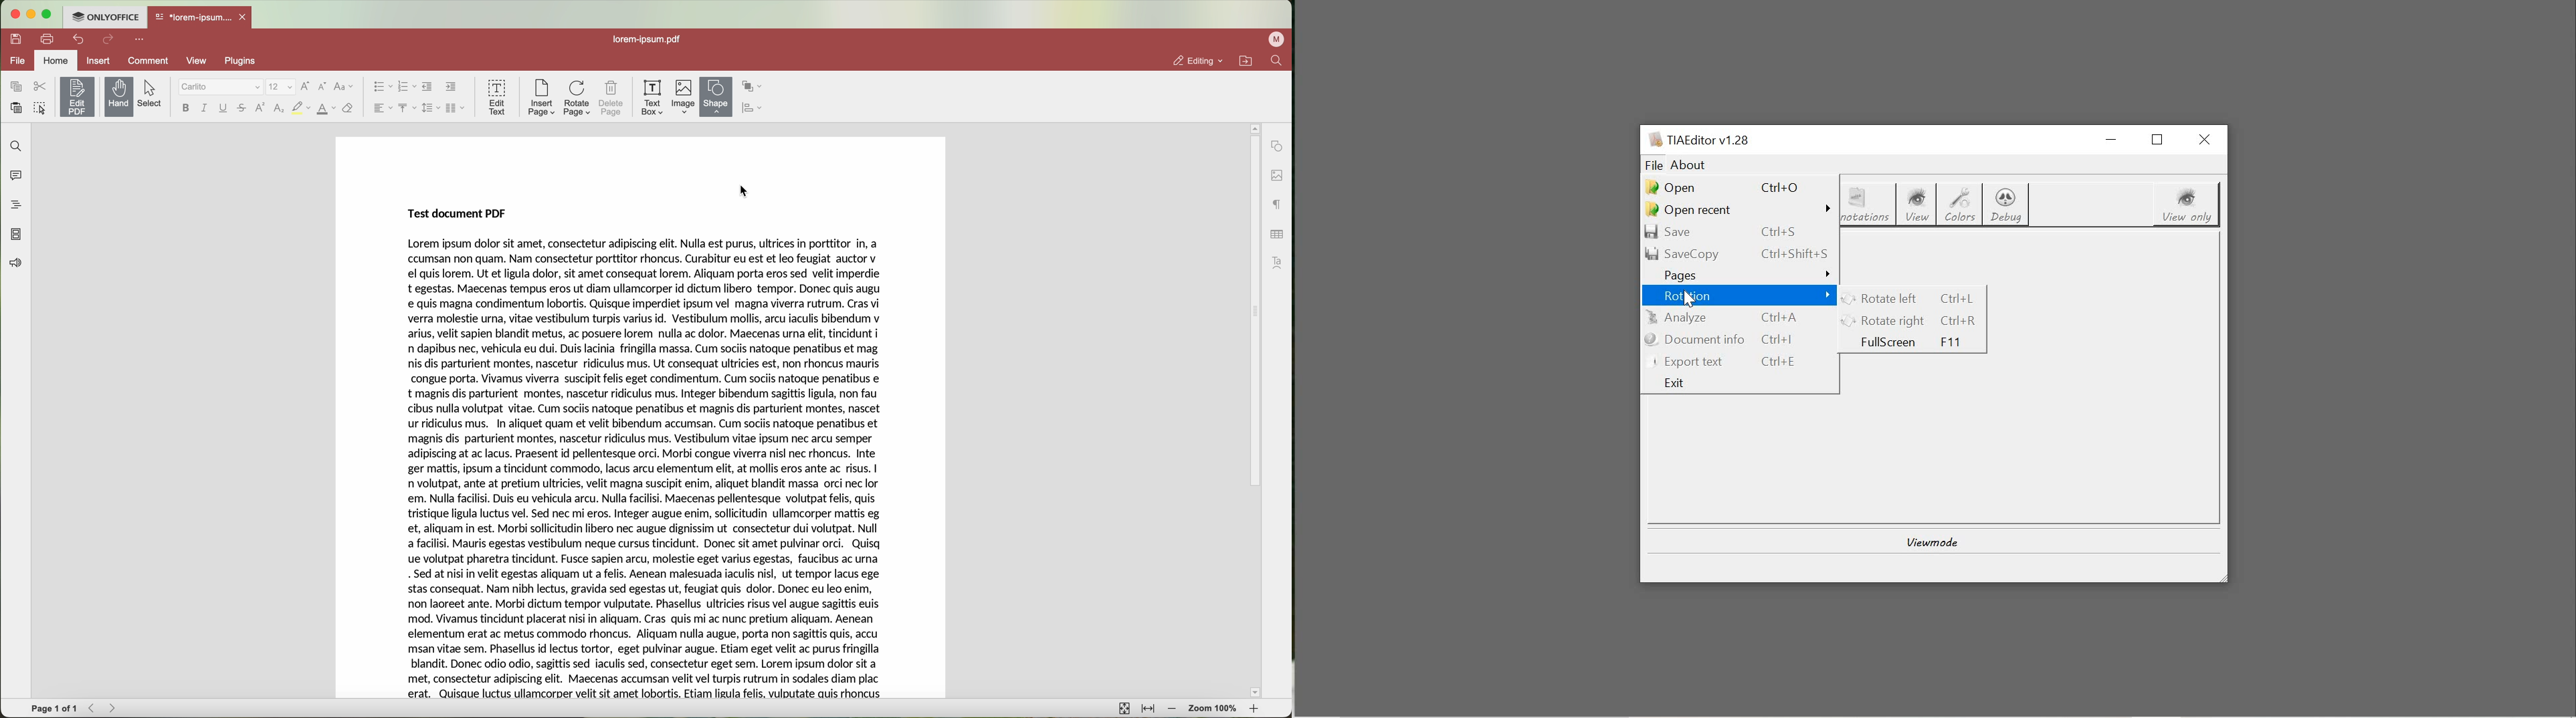 This screenshot has height=728, width=2576. What do you see at coordinates (456, 108) in the screenshot?
I see `insert columns` at bounding box center [456, 108].